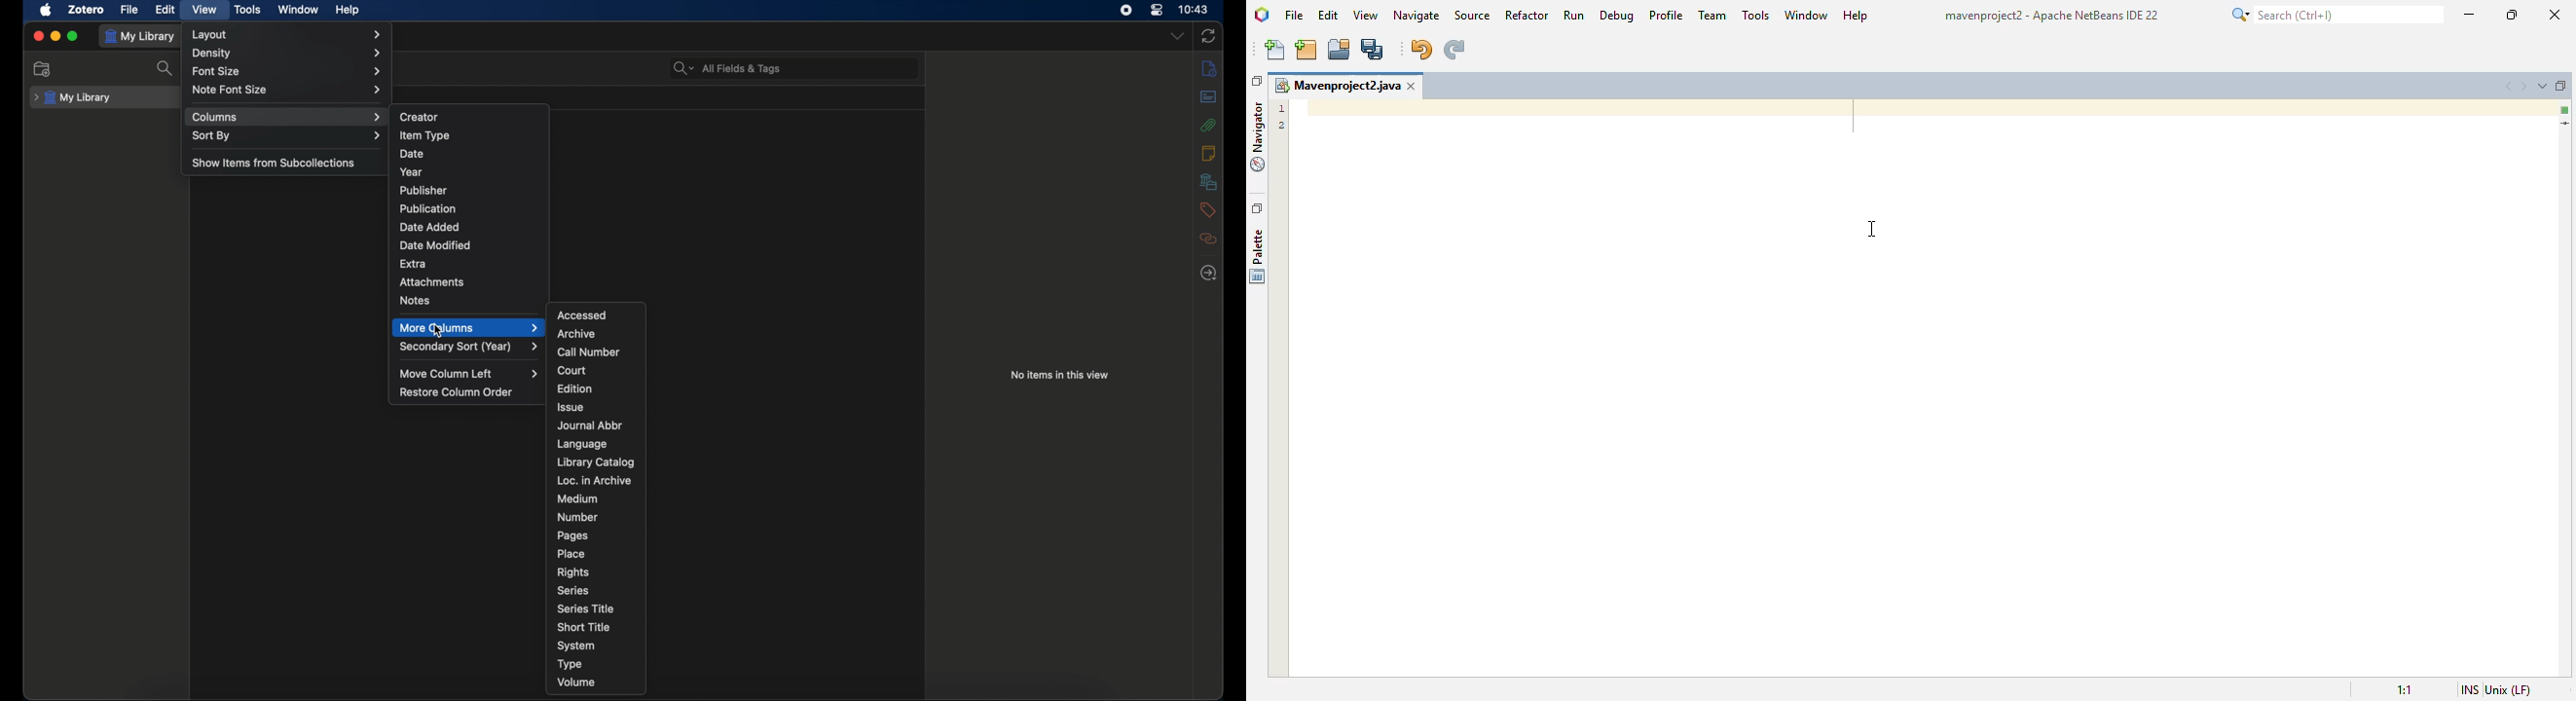 The height and width of the screenshot is (728, 2576). Describe the element at coordinates (274, 164) in the screenshot. I see `show items from subcollections` at that location.